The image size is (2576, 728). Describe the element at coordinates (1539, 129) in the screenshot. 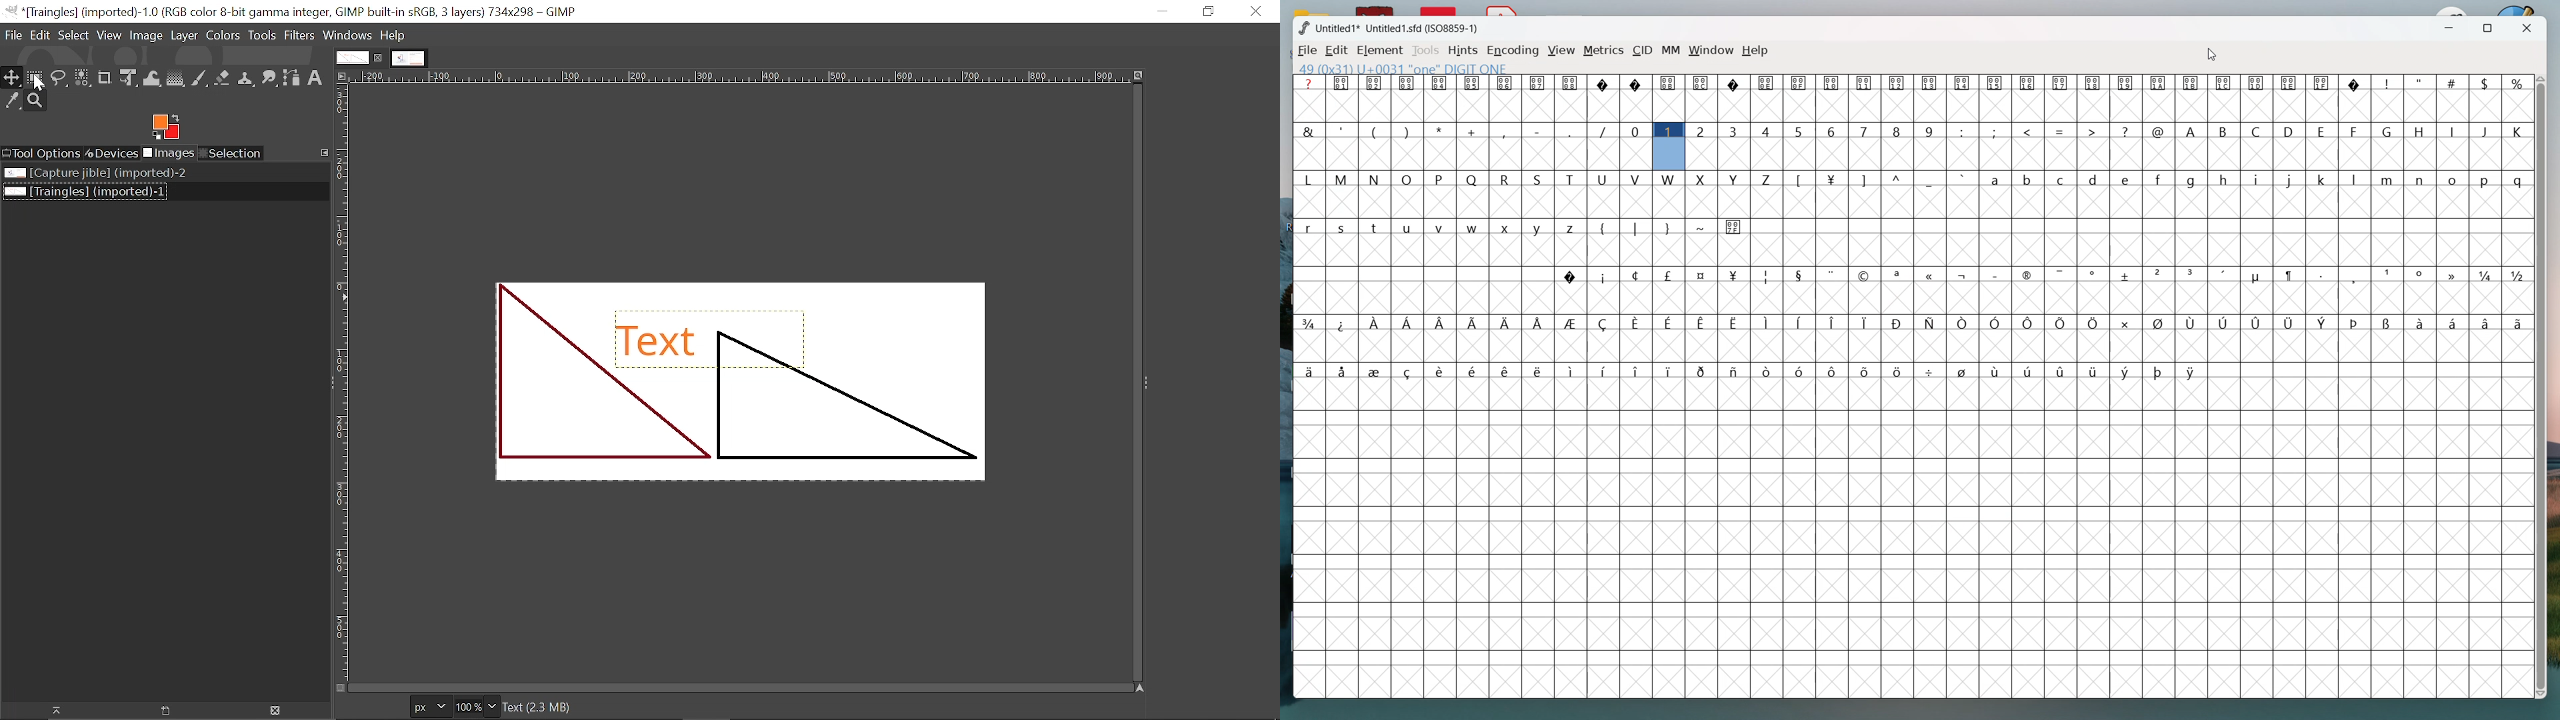

I see `-` at that location.